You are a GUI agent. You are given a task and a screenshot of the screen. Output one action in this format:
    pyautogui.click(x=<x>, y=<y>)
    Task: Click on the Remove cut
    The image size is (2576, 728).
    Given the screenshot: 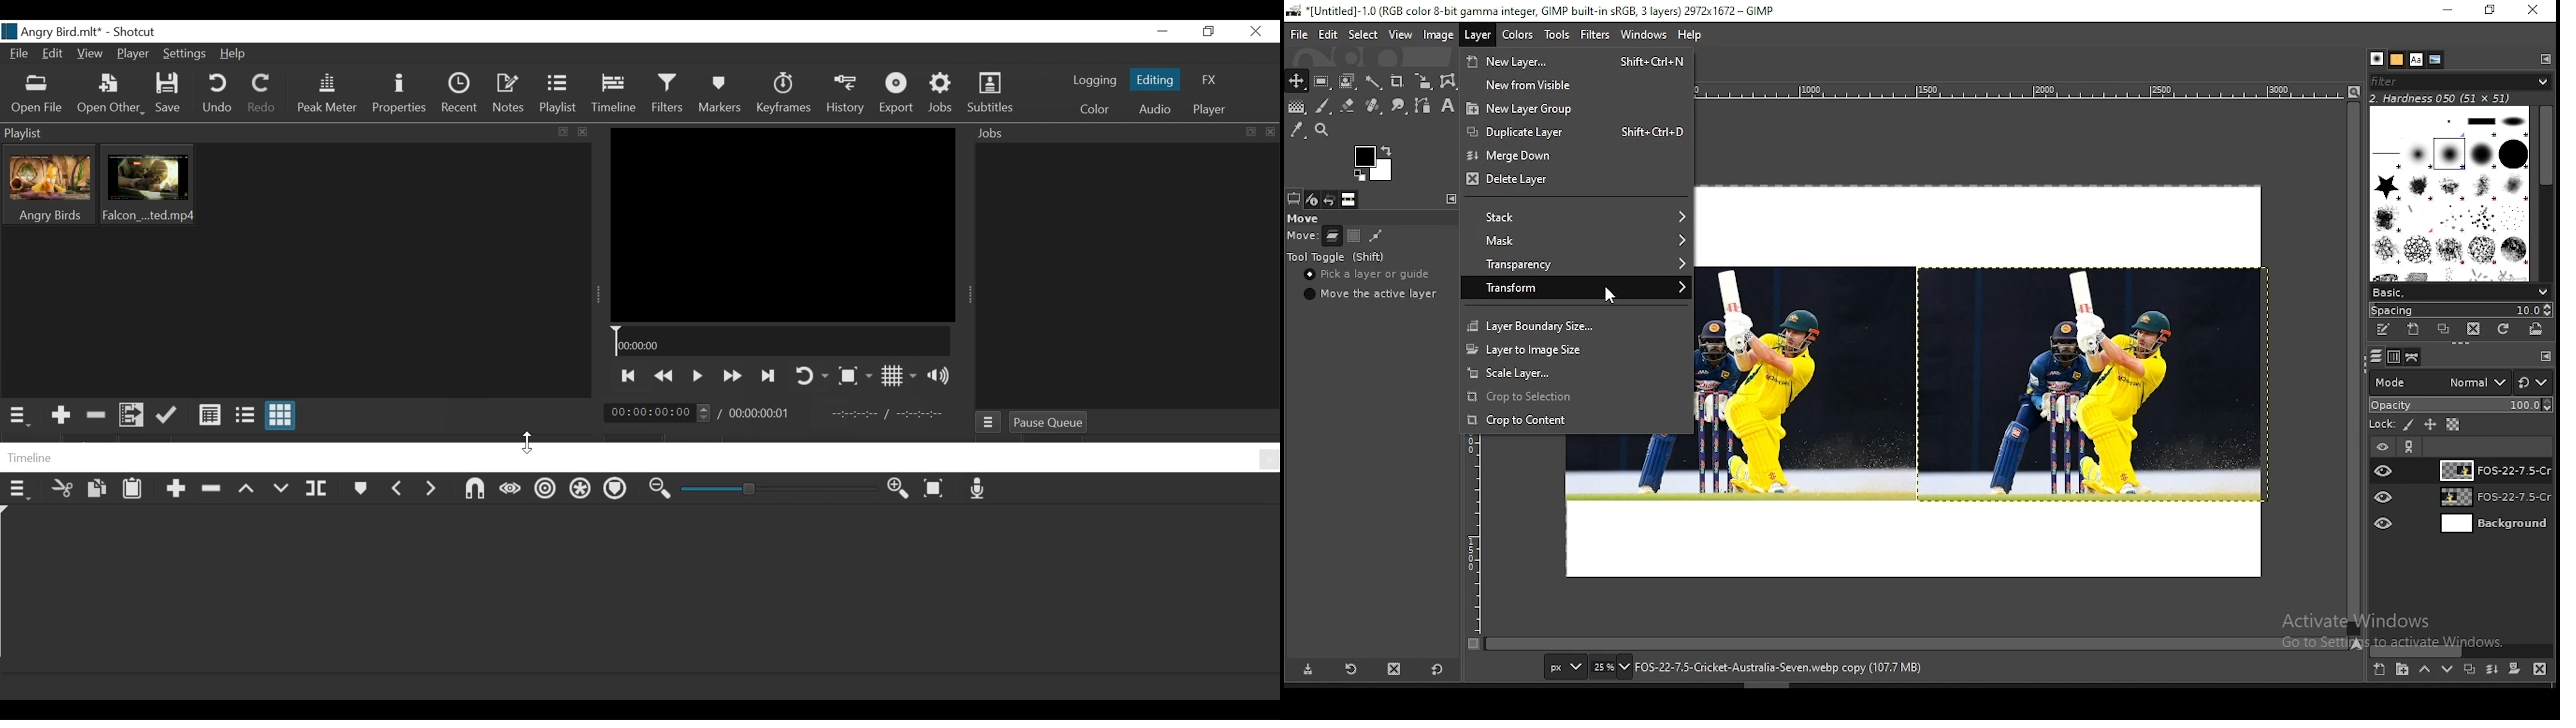 What is the action you would take?
    pyautogui.click(x=97, y=415)
    